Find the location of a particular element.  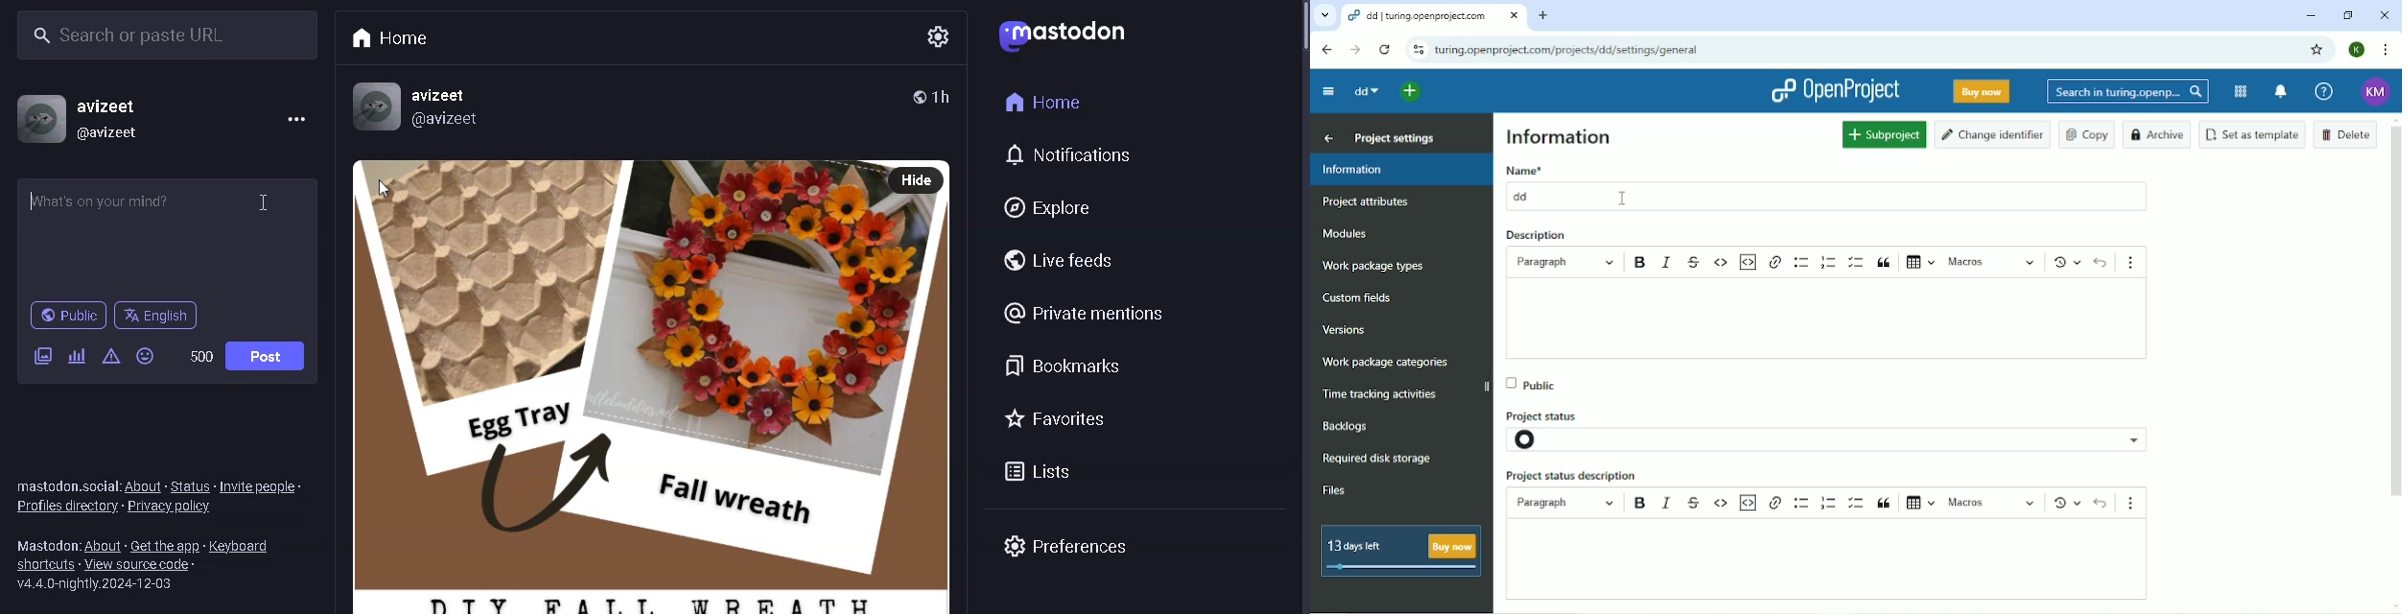

PROFILES DIRECORY is located at coordinates (65, 508).